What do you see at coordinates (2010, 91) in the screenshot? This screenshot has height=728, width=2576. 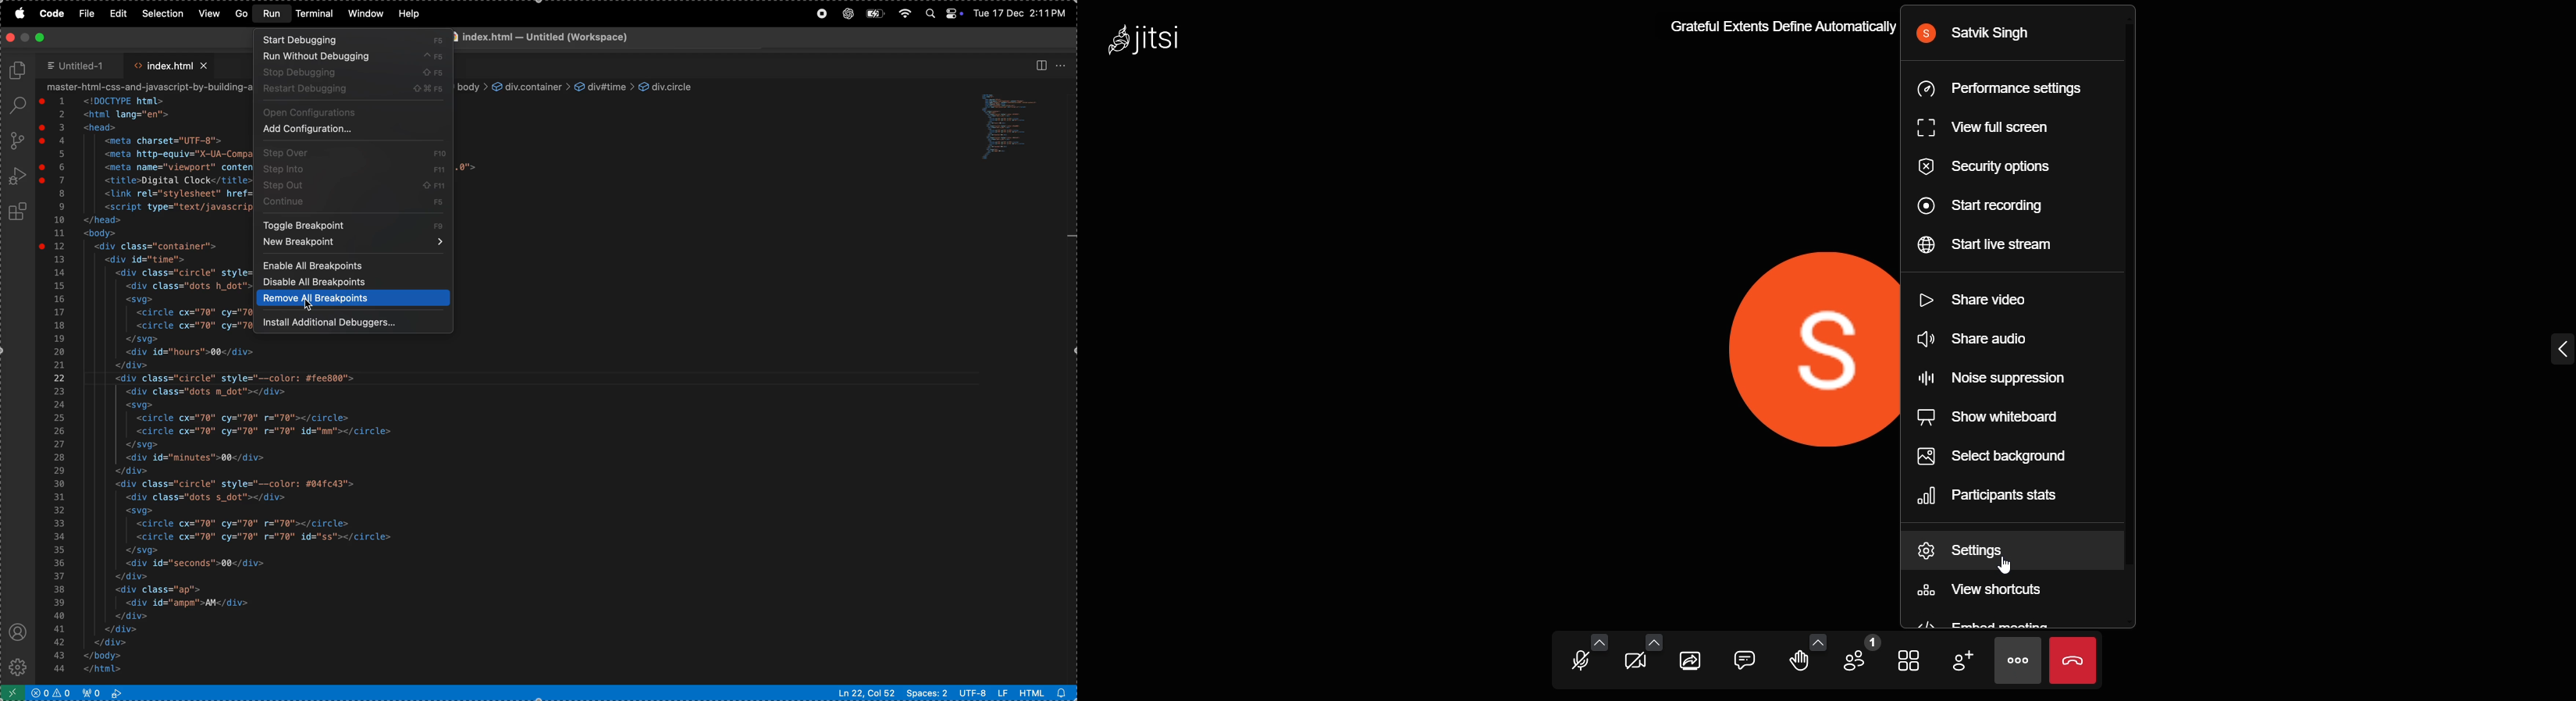 I see `performance setting` at bounding box center [2010, 91].